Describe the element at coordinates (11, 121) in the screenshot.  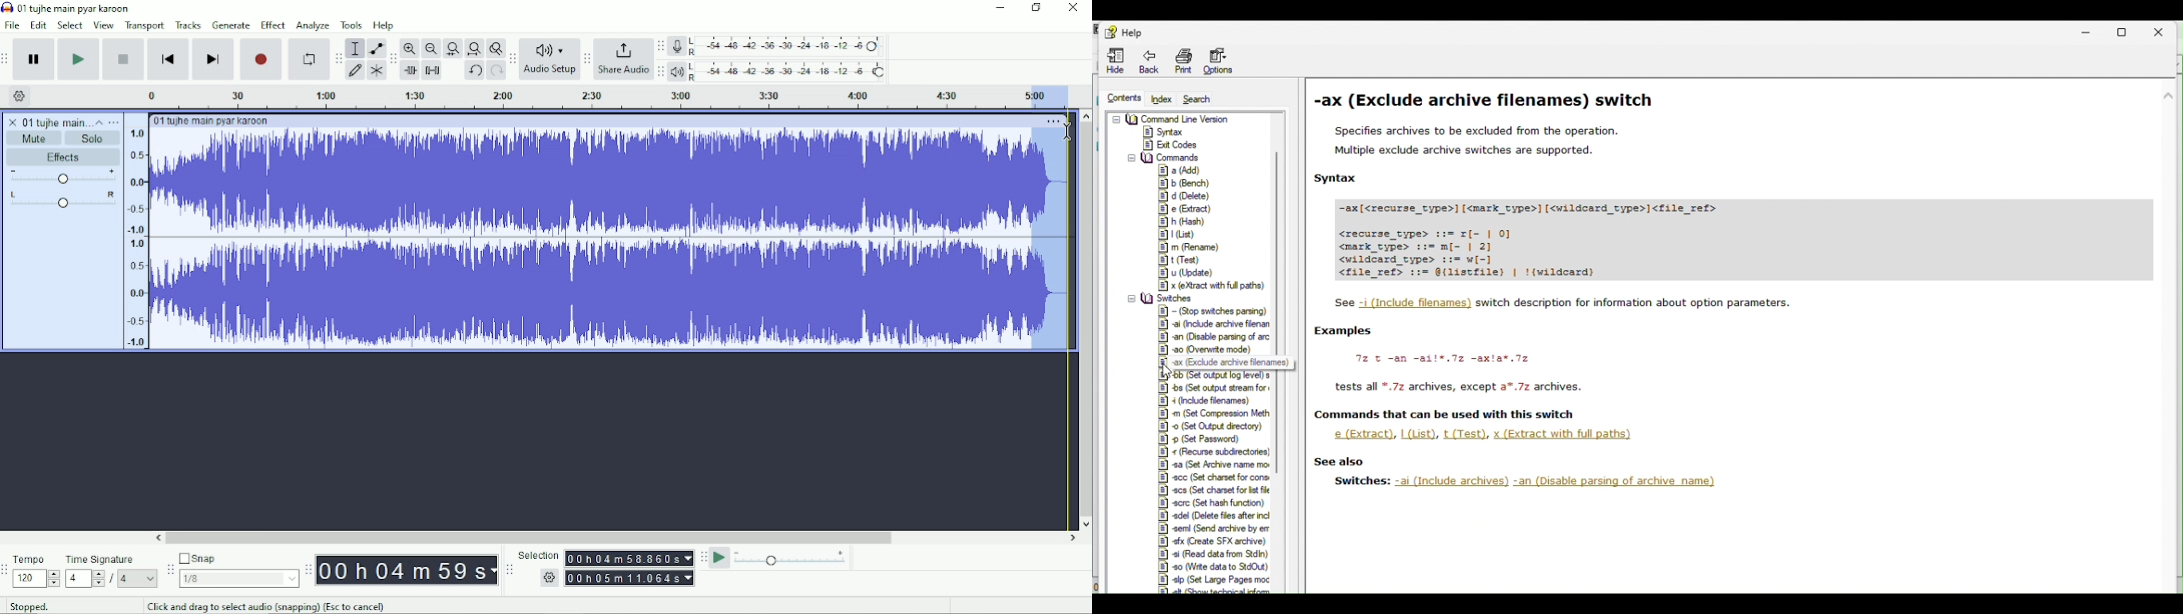
I see `close` at that location.